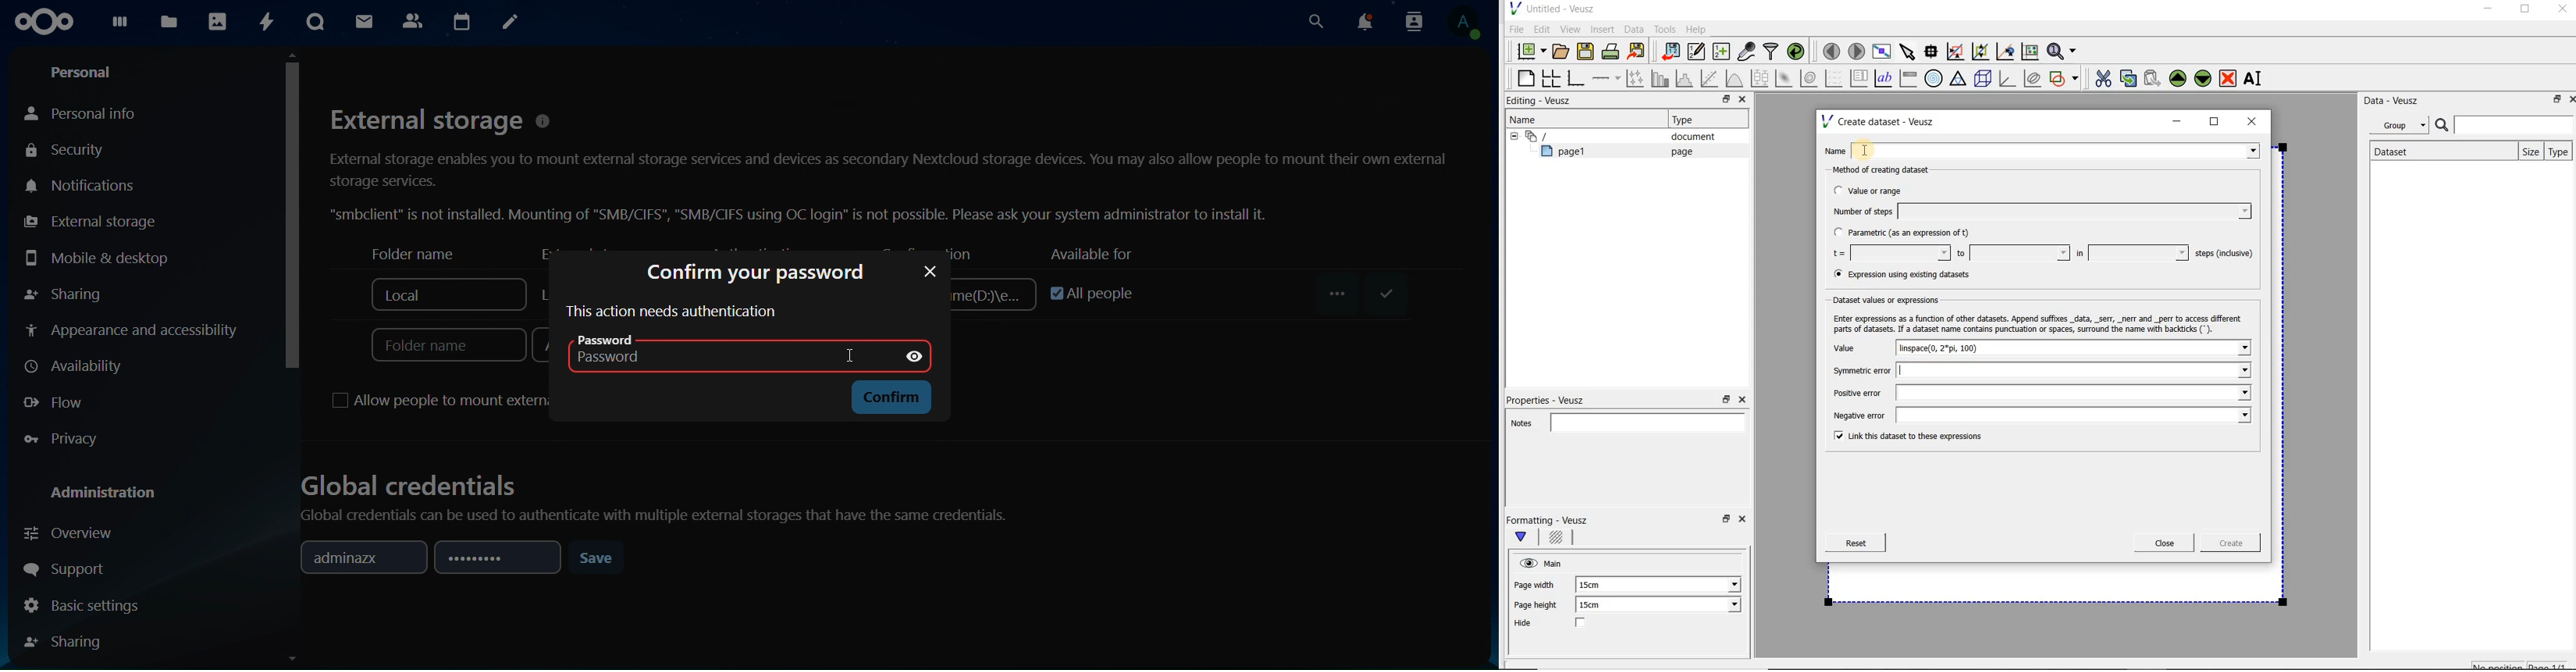 Image resolution: width=2576 pixels, height=672 pixels. I want to click on 3d graph, so click(2008, 80).